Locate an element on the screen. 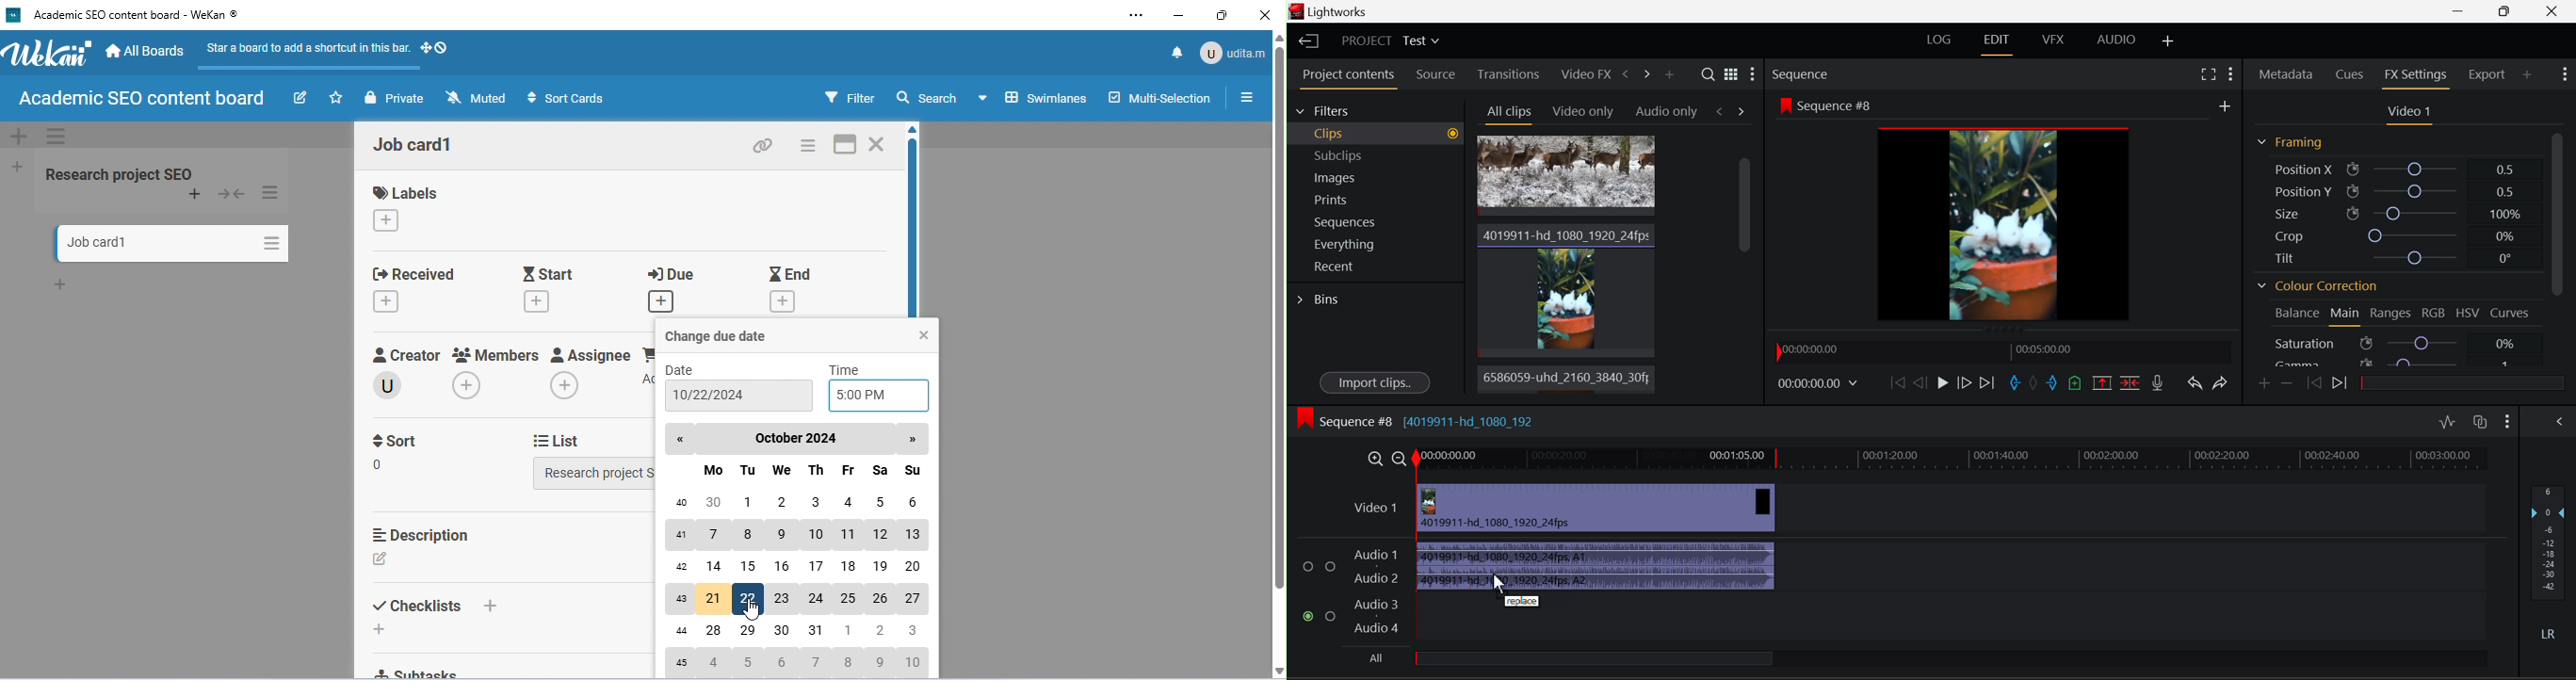 The height and width of the screenshot is (700, 2576). Project Timeline Navigator is located at coordinates (2004, 349).